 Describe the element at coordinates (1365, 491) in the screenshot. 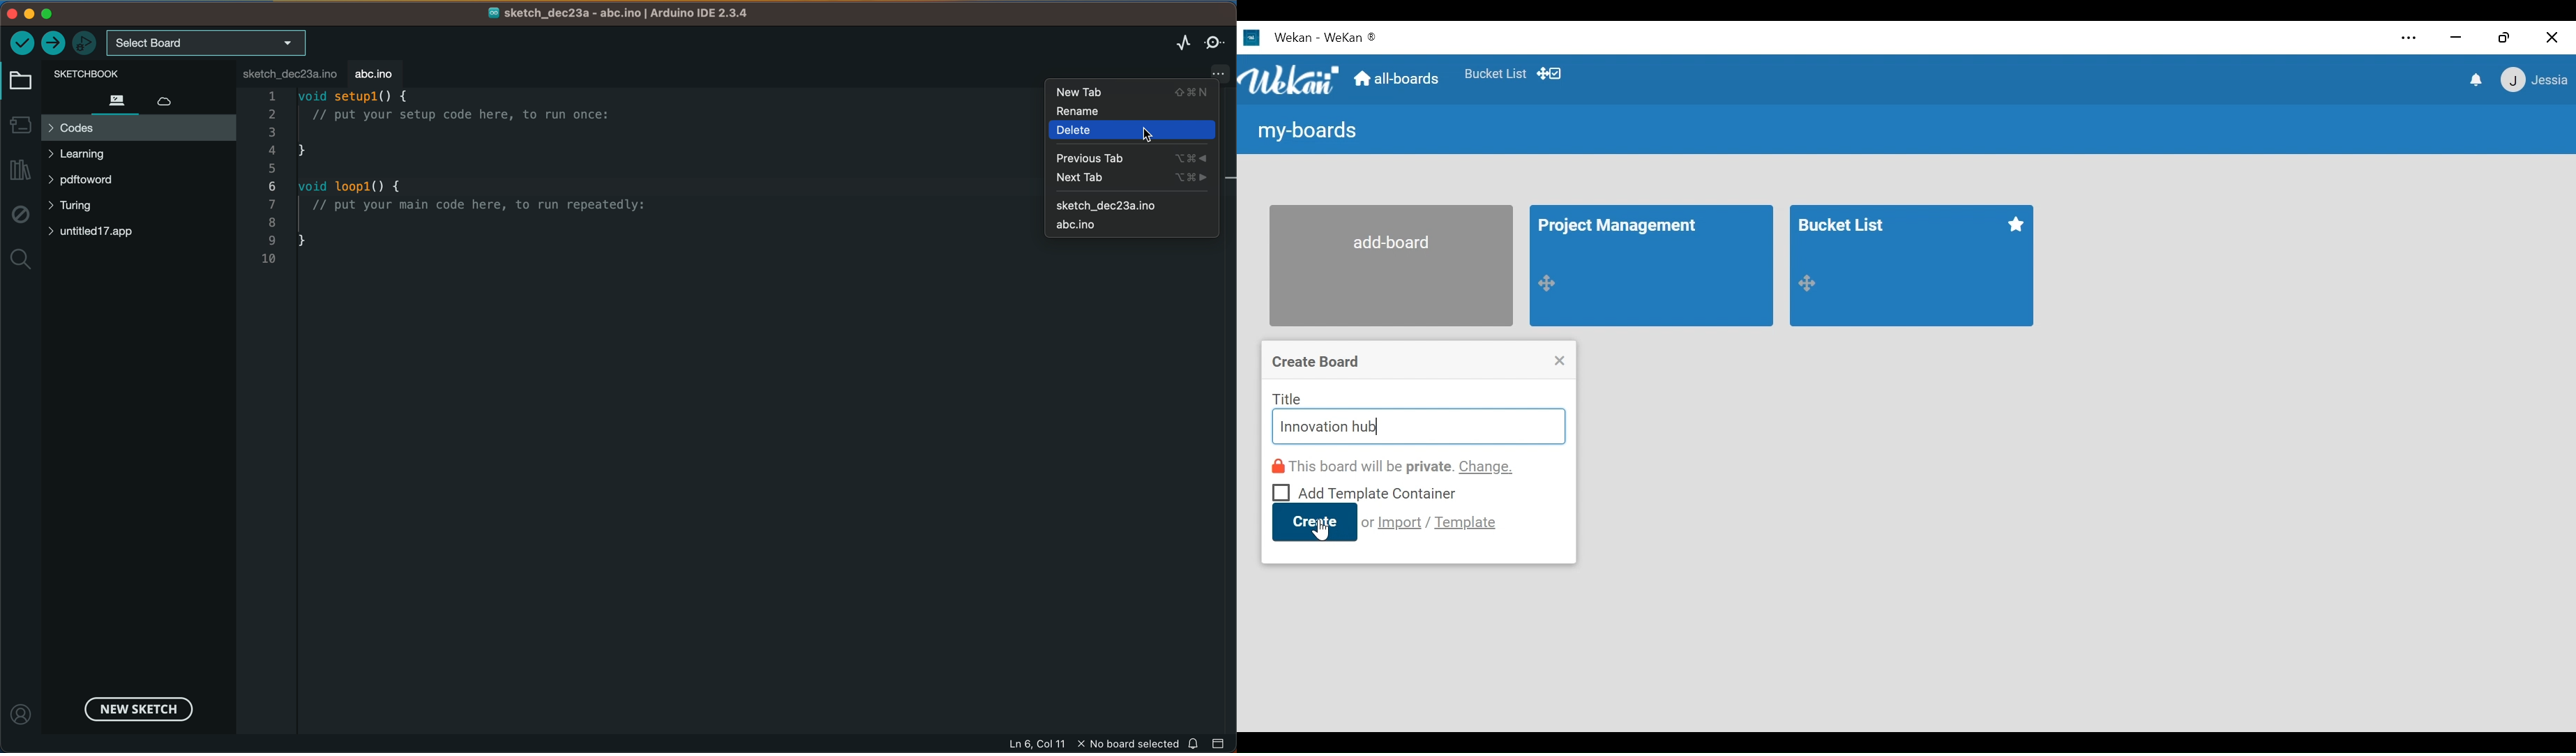

I see `(un)check Add template Container` at that location.